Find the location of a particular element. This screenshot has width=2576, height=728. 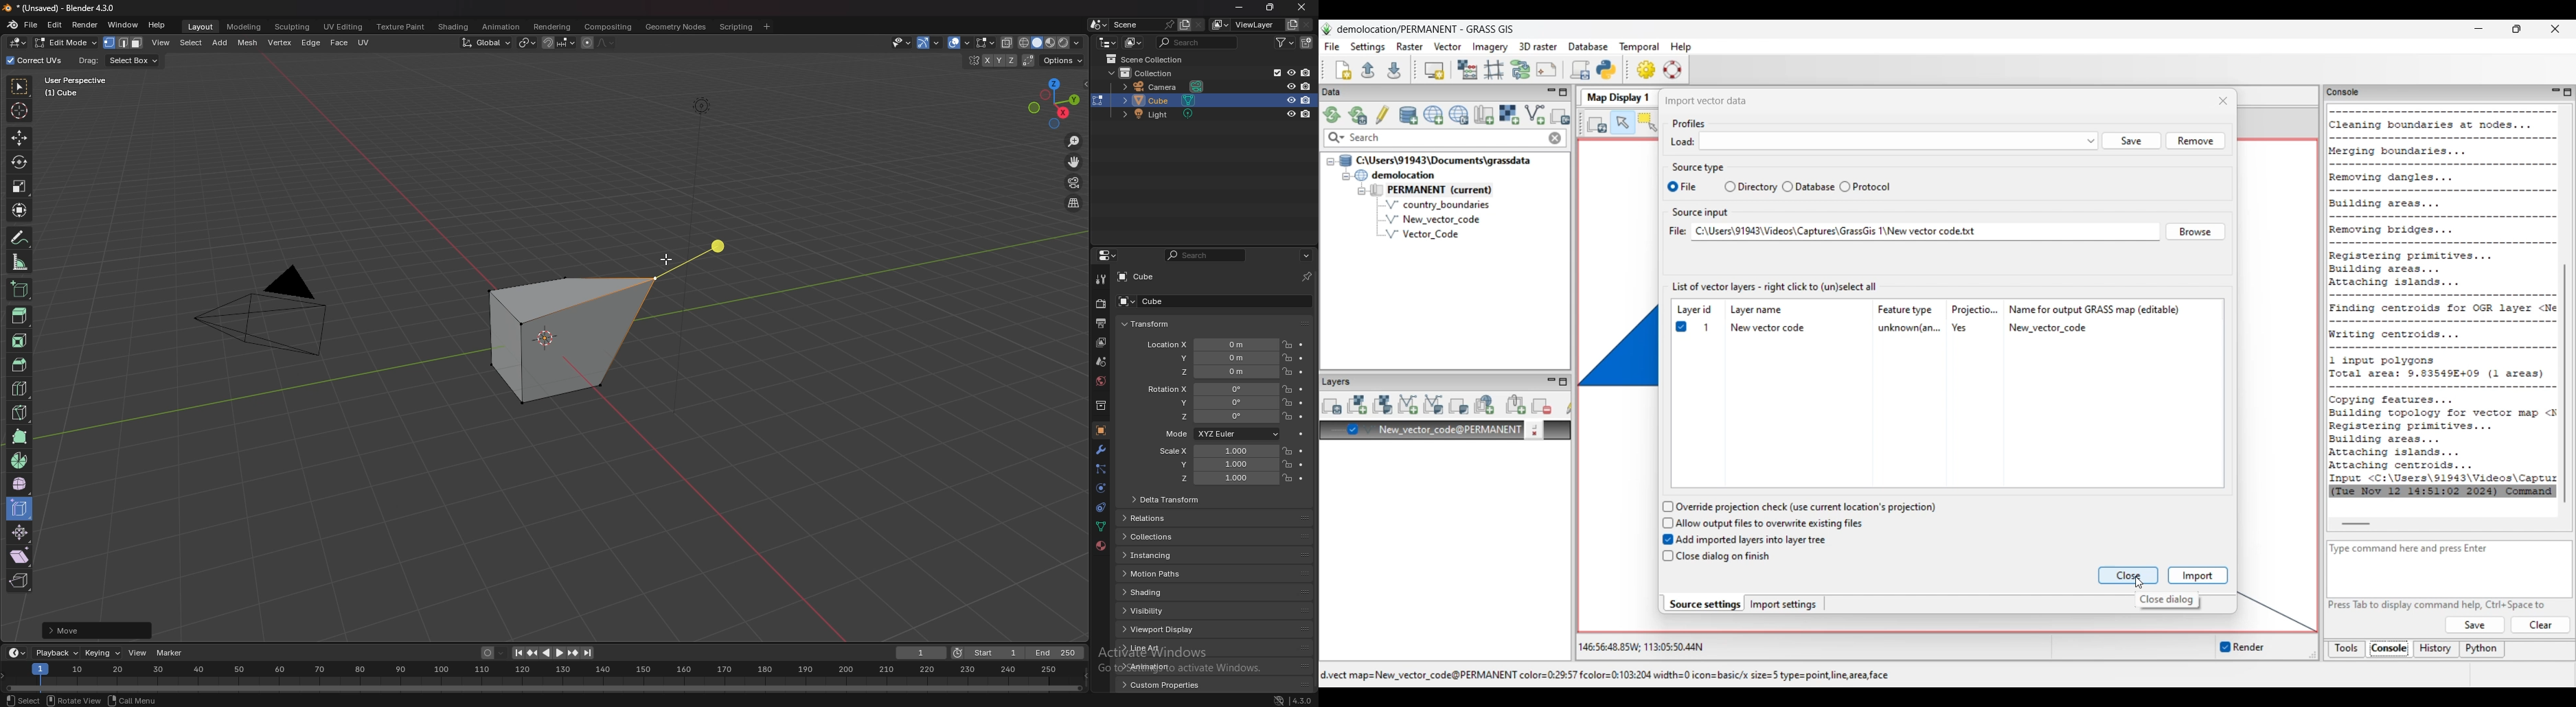

help is located at coordinates (157, 26).